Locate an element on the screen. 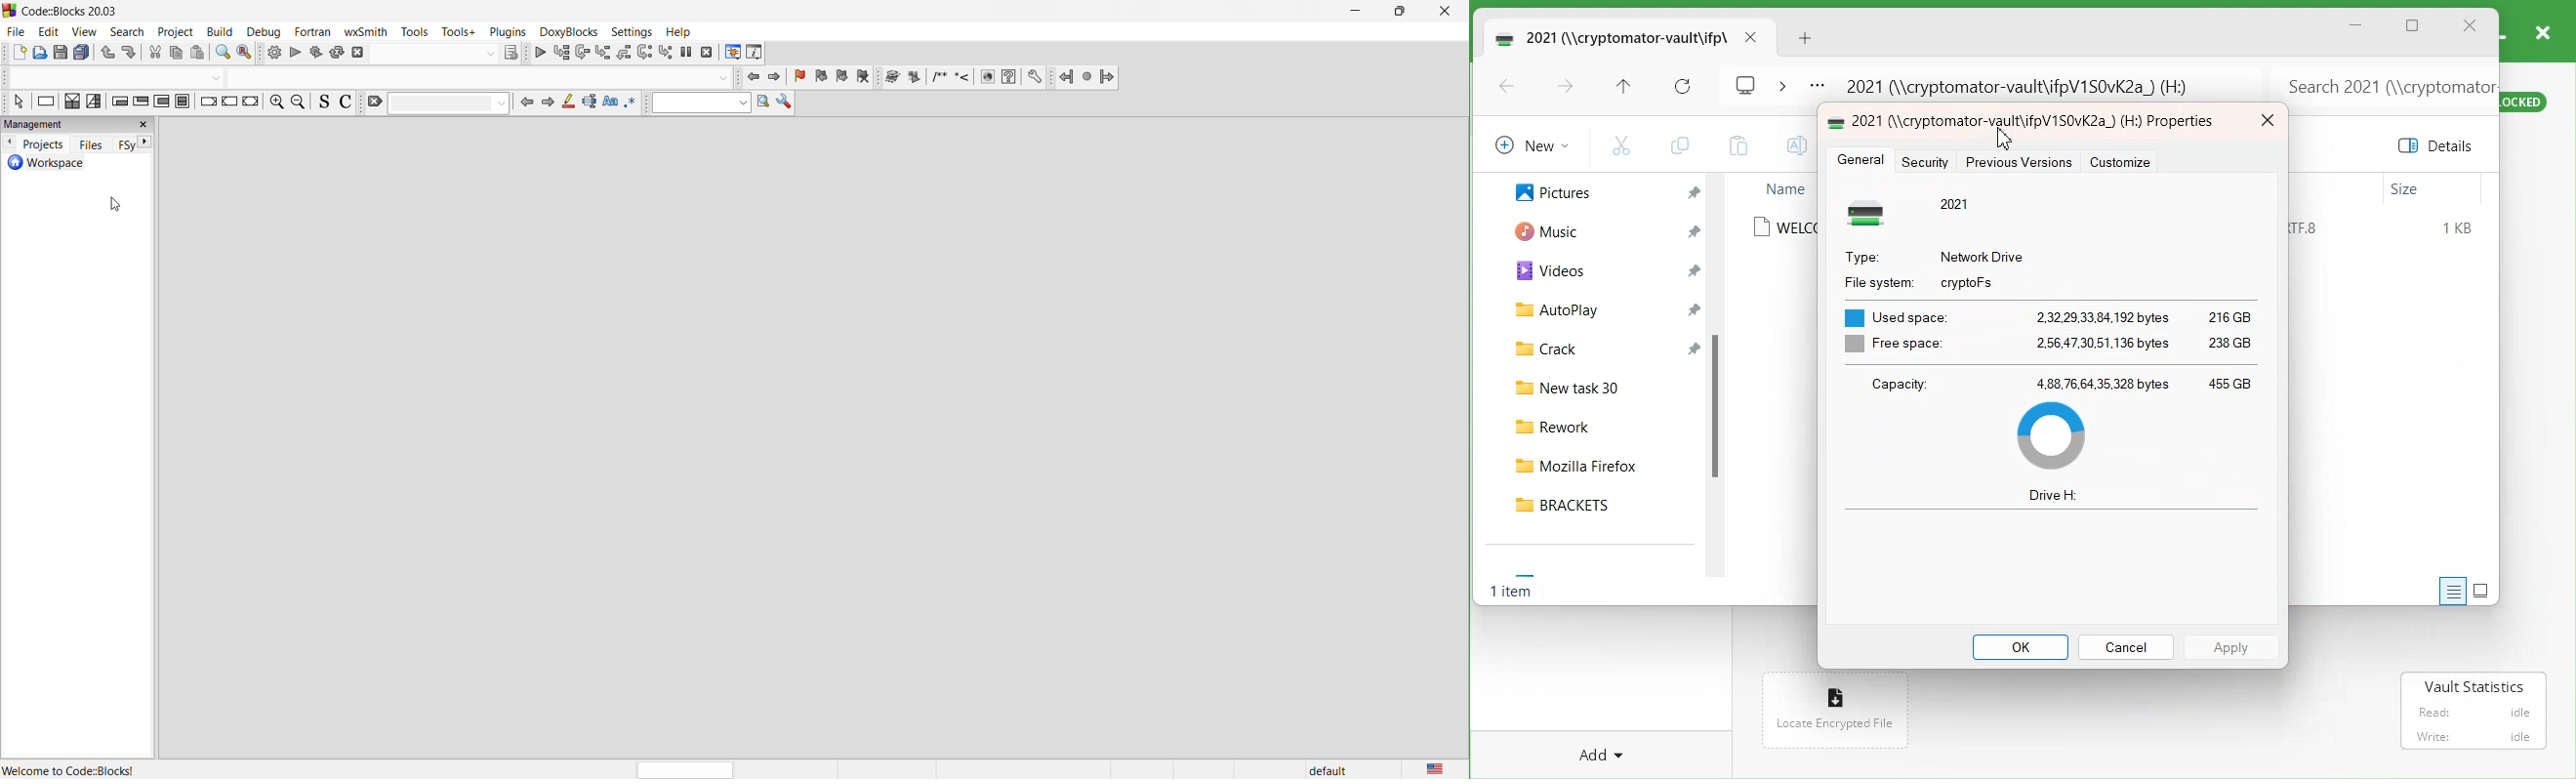 This screenshot has height=784, width=2576. toggle bookmark is located at coordinates (800, 78).